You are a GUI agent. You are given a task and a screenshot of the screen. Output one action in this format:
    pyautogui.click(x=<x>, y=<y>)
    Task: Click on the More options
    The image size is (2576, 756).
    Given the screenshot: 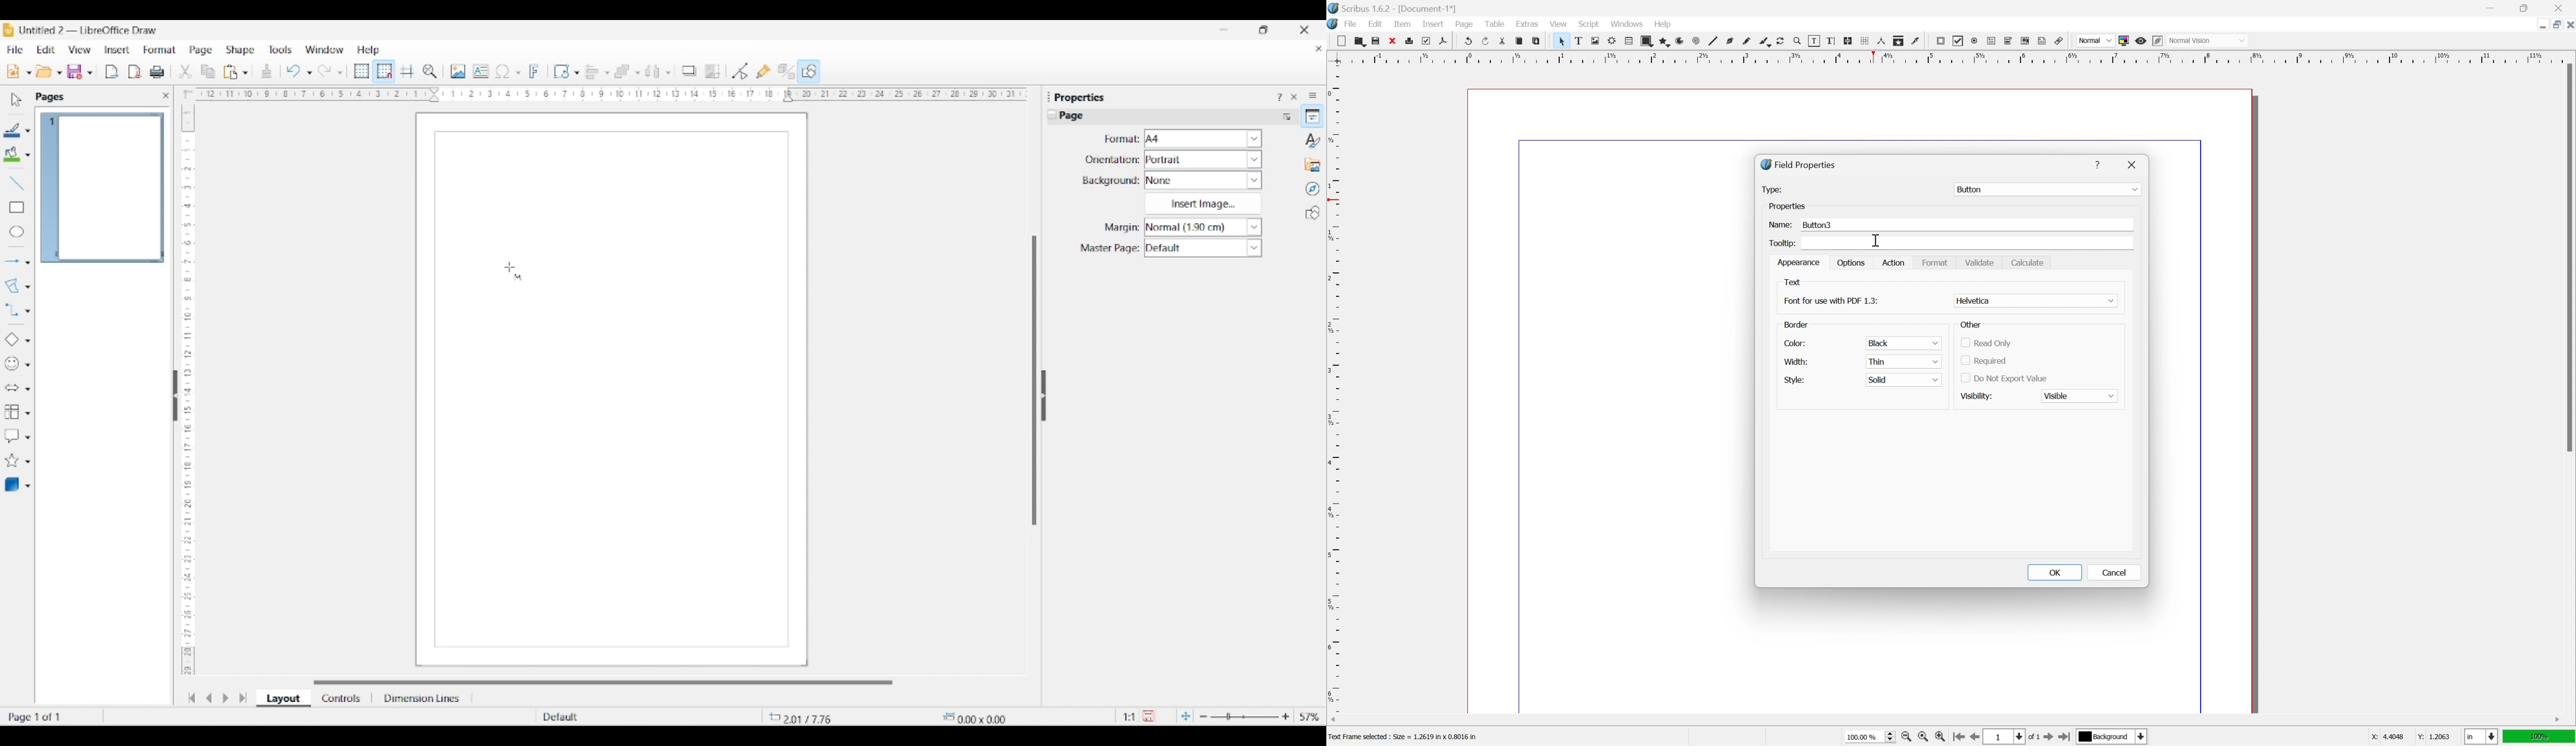 What is the action you would take?
    pyautogui.click(x=1286, y=116)
    